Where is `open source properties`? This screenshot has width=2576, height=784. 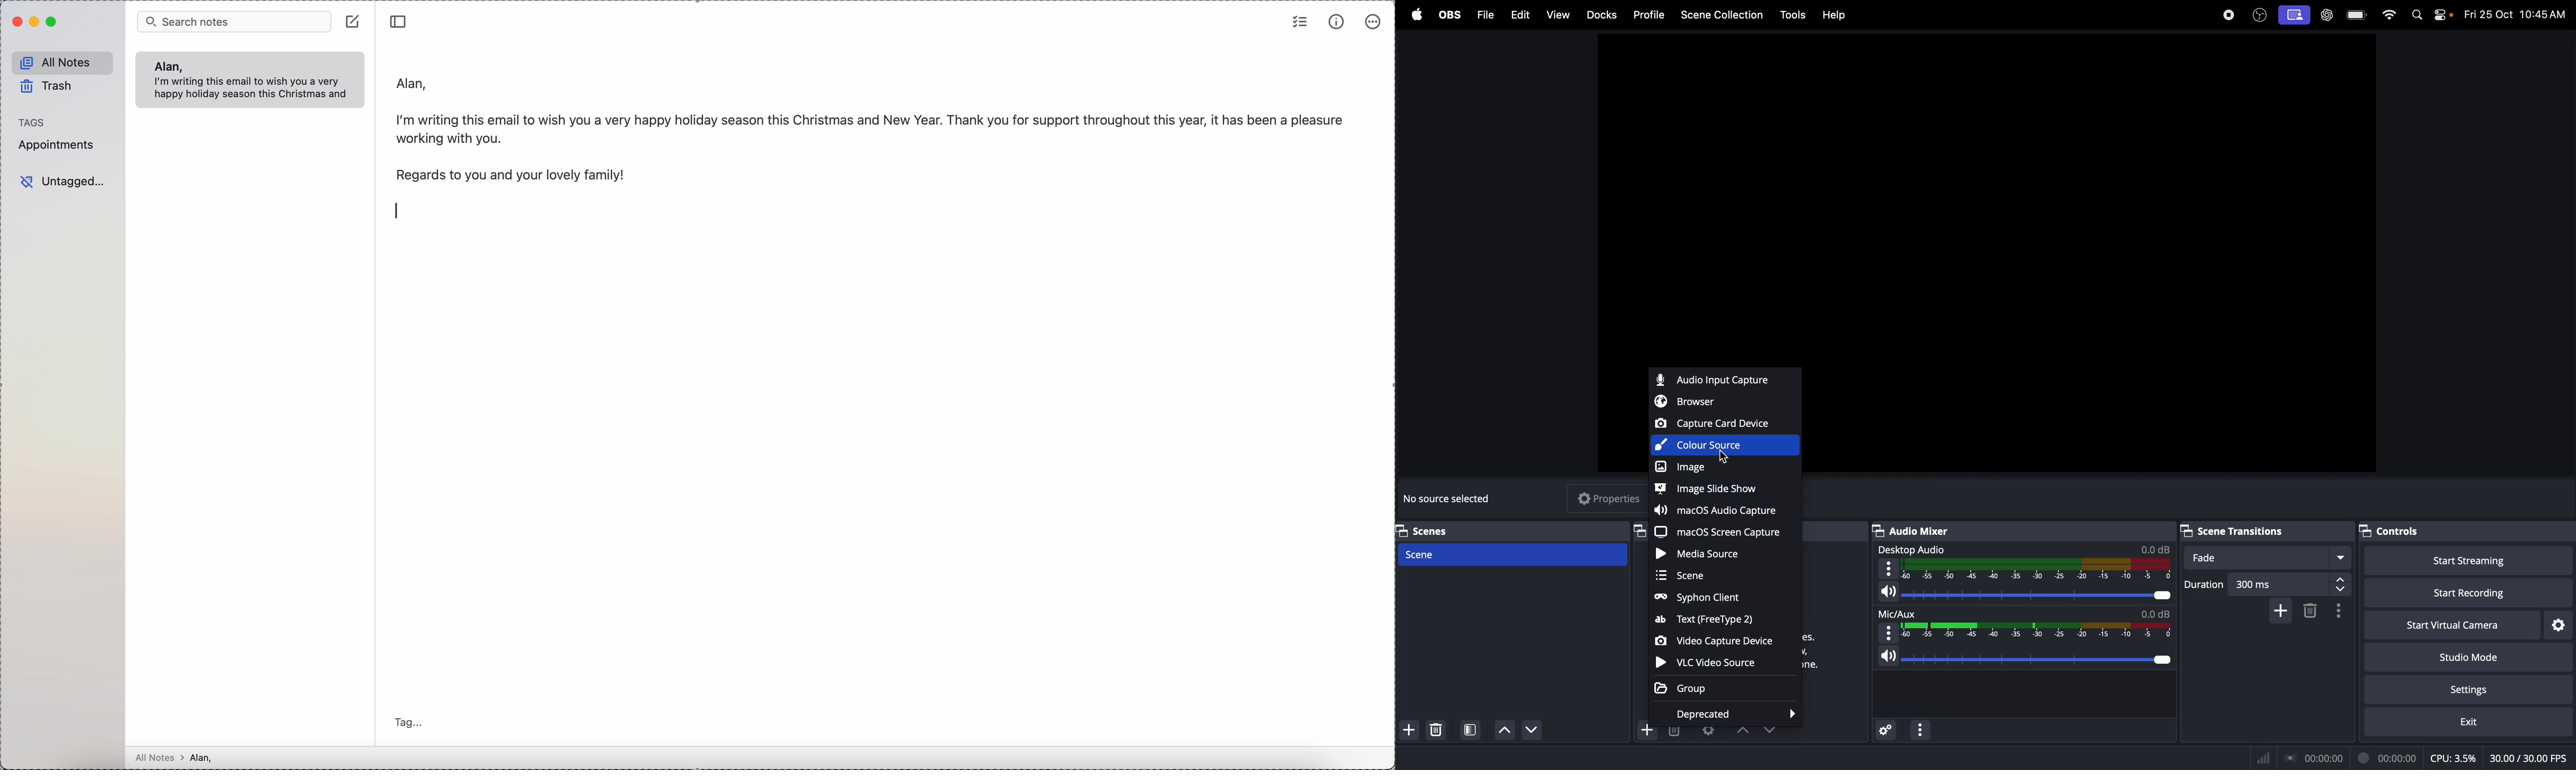 open source properties is located at coordinates (1708, 732).